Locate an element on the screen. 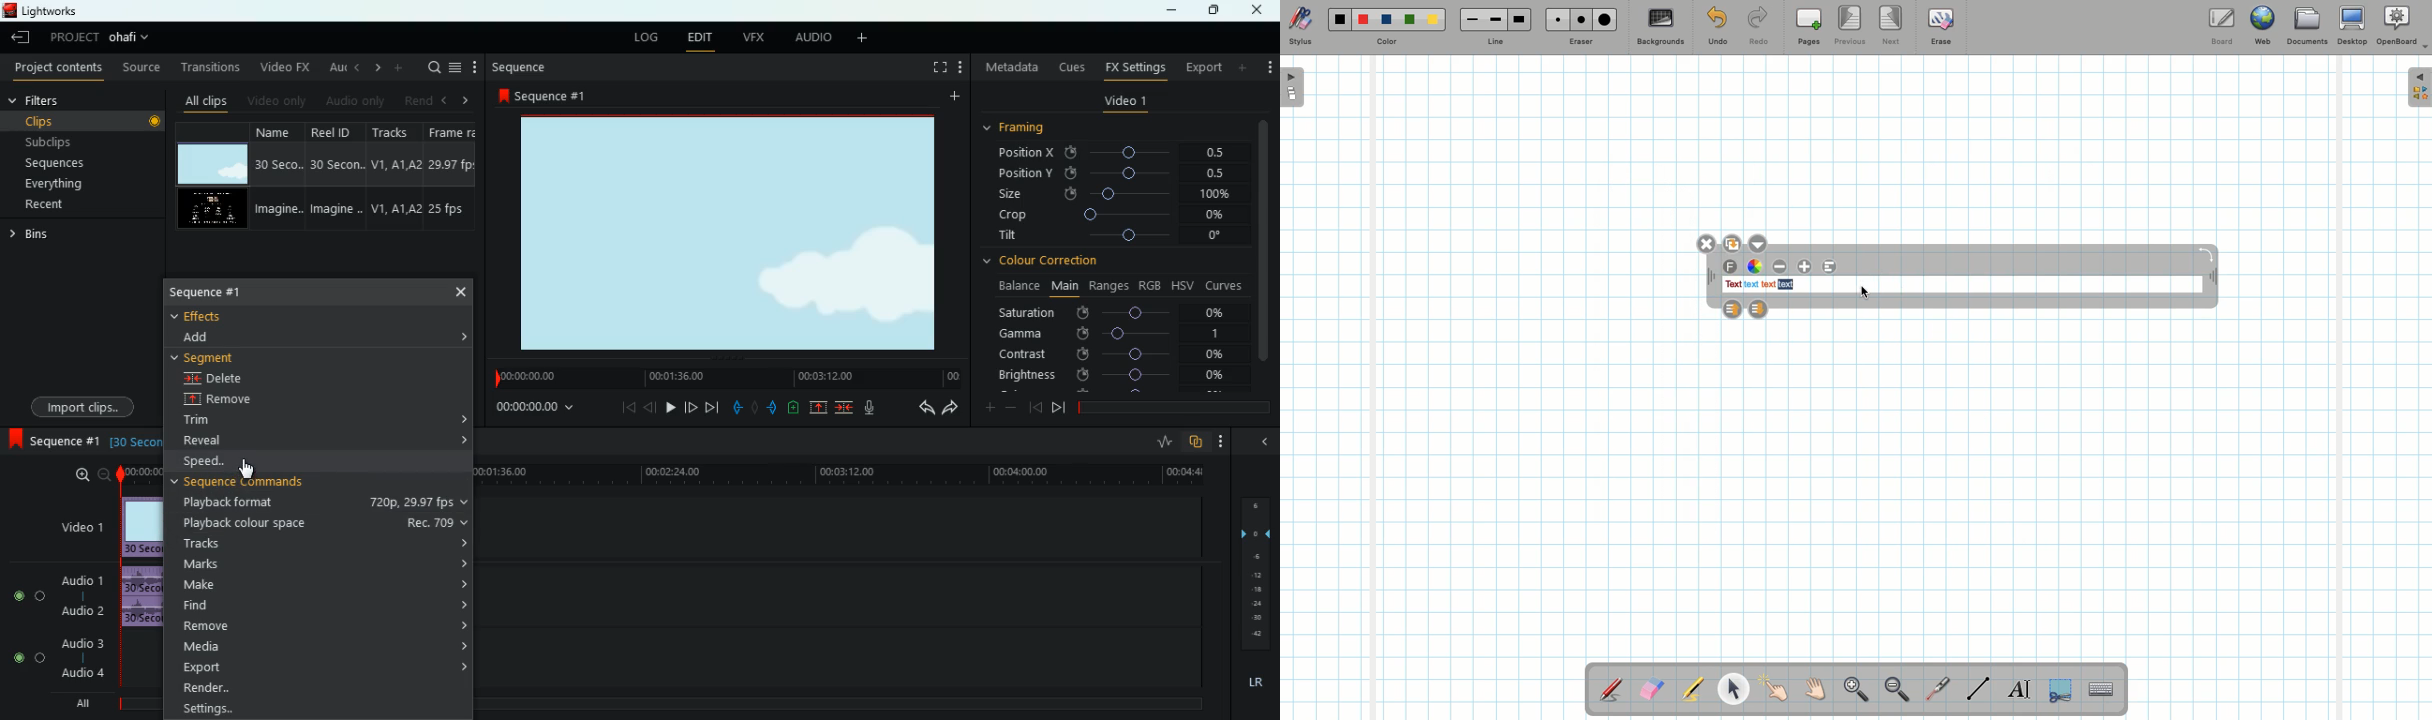 The width and height of the screenshot is (2436, 728). charge is located at coordinates (794, 407).